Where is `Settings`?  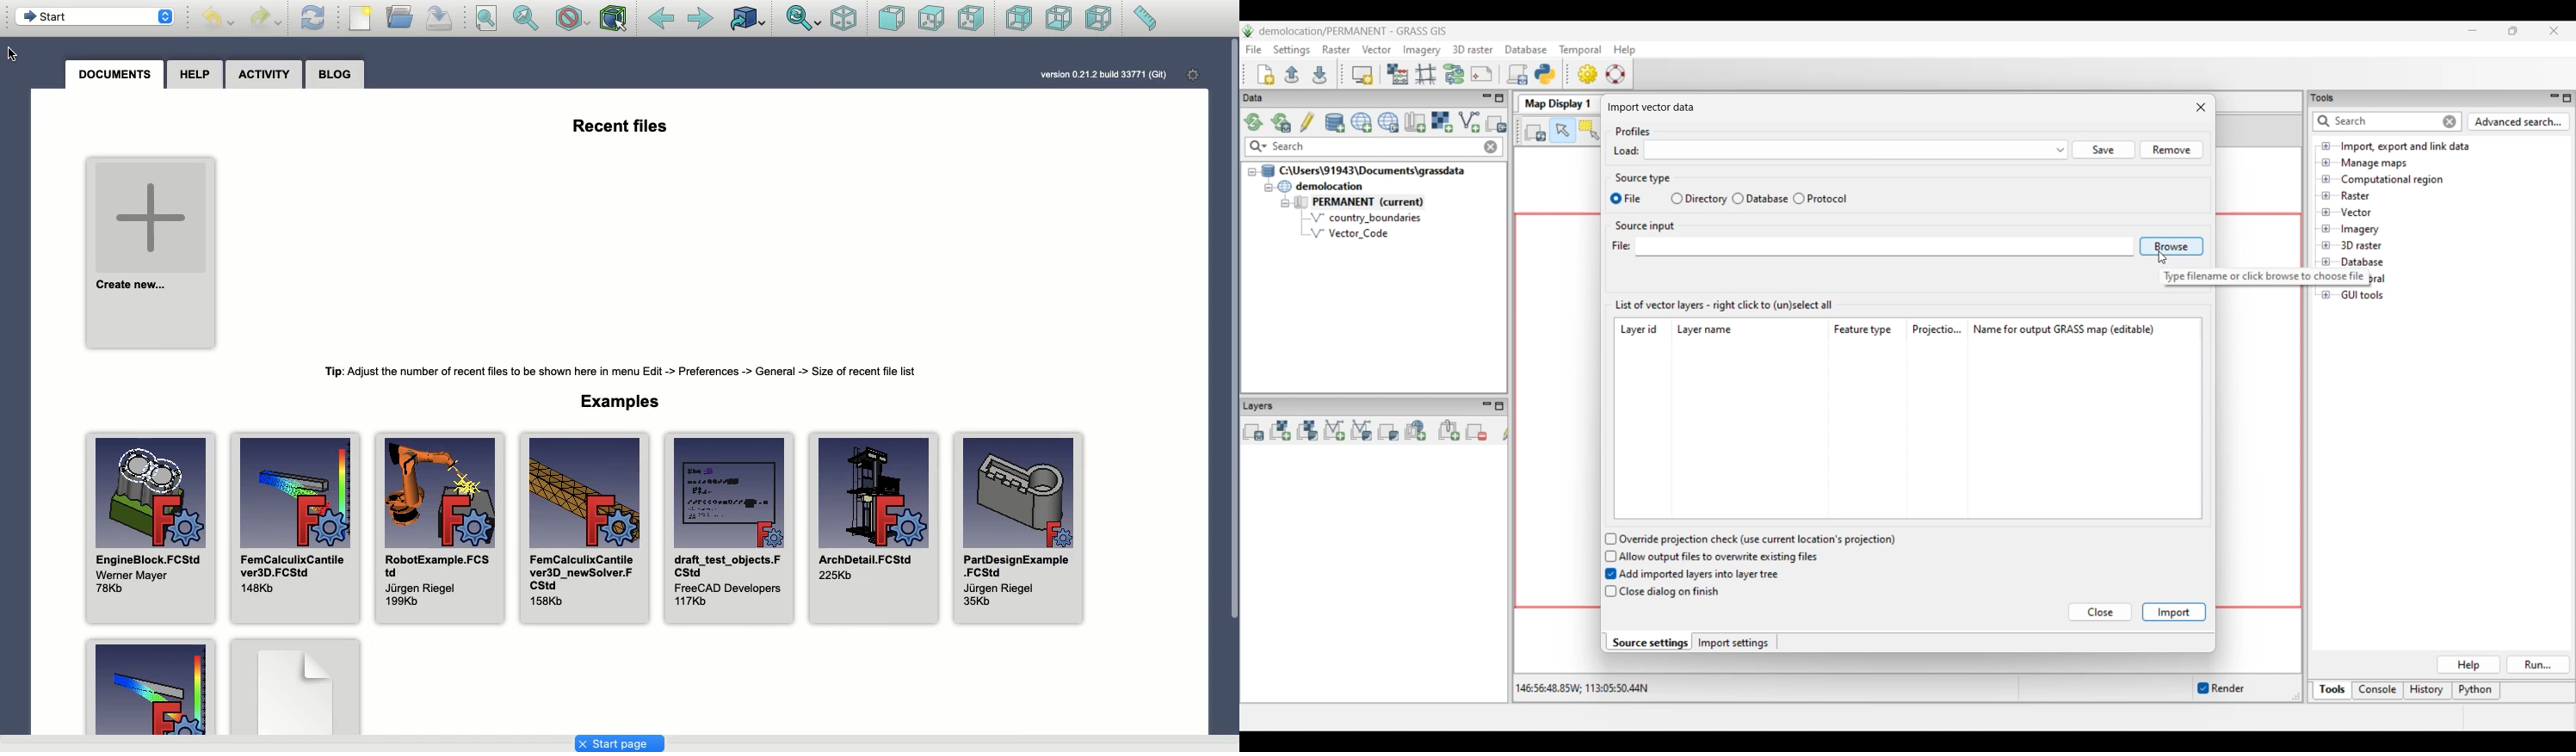 Settings is located at coordinates (1194, 75).